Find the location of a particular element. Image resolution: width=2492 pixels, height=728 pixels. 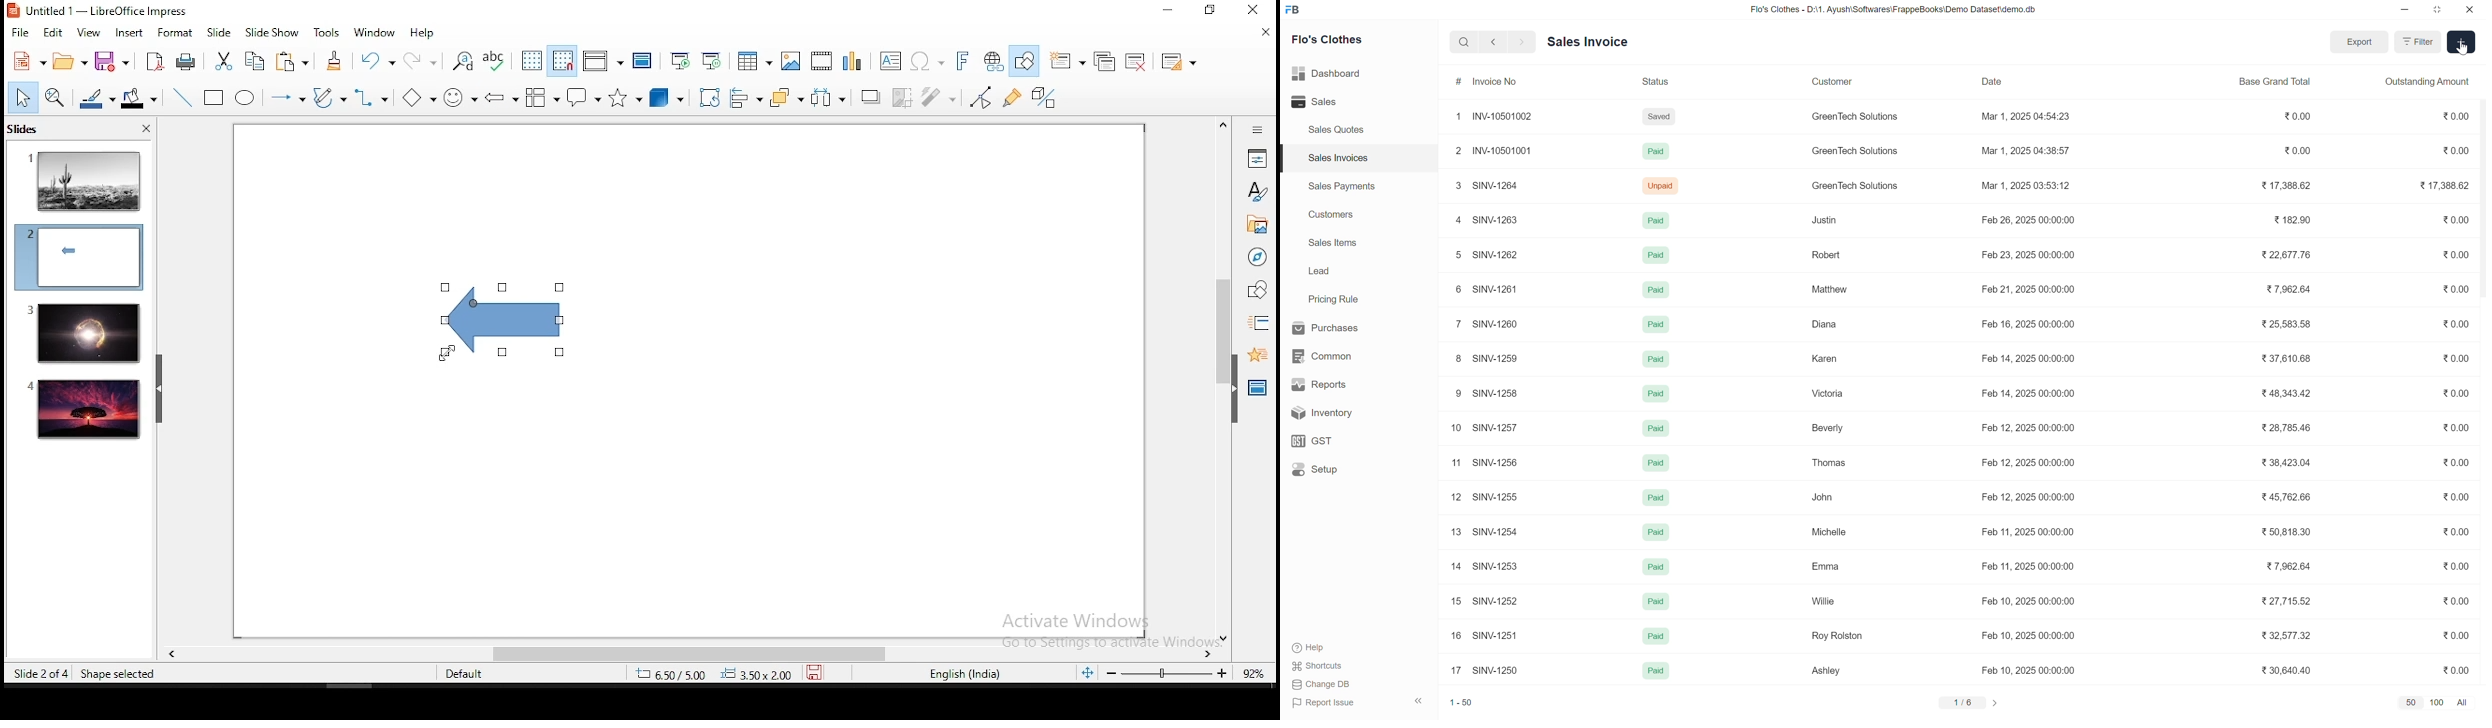

Paid is located at coordinates (1656, 361).